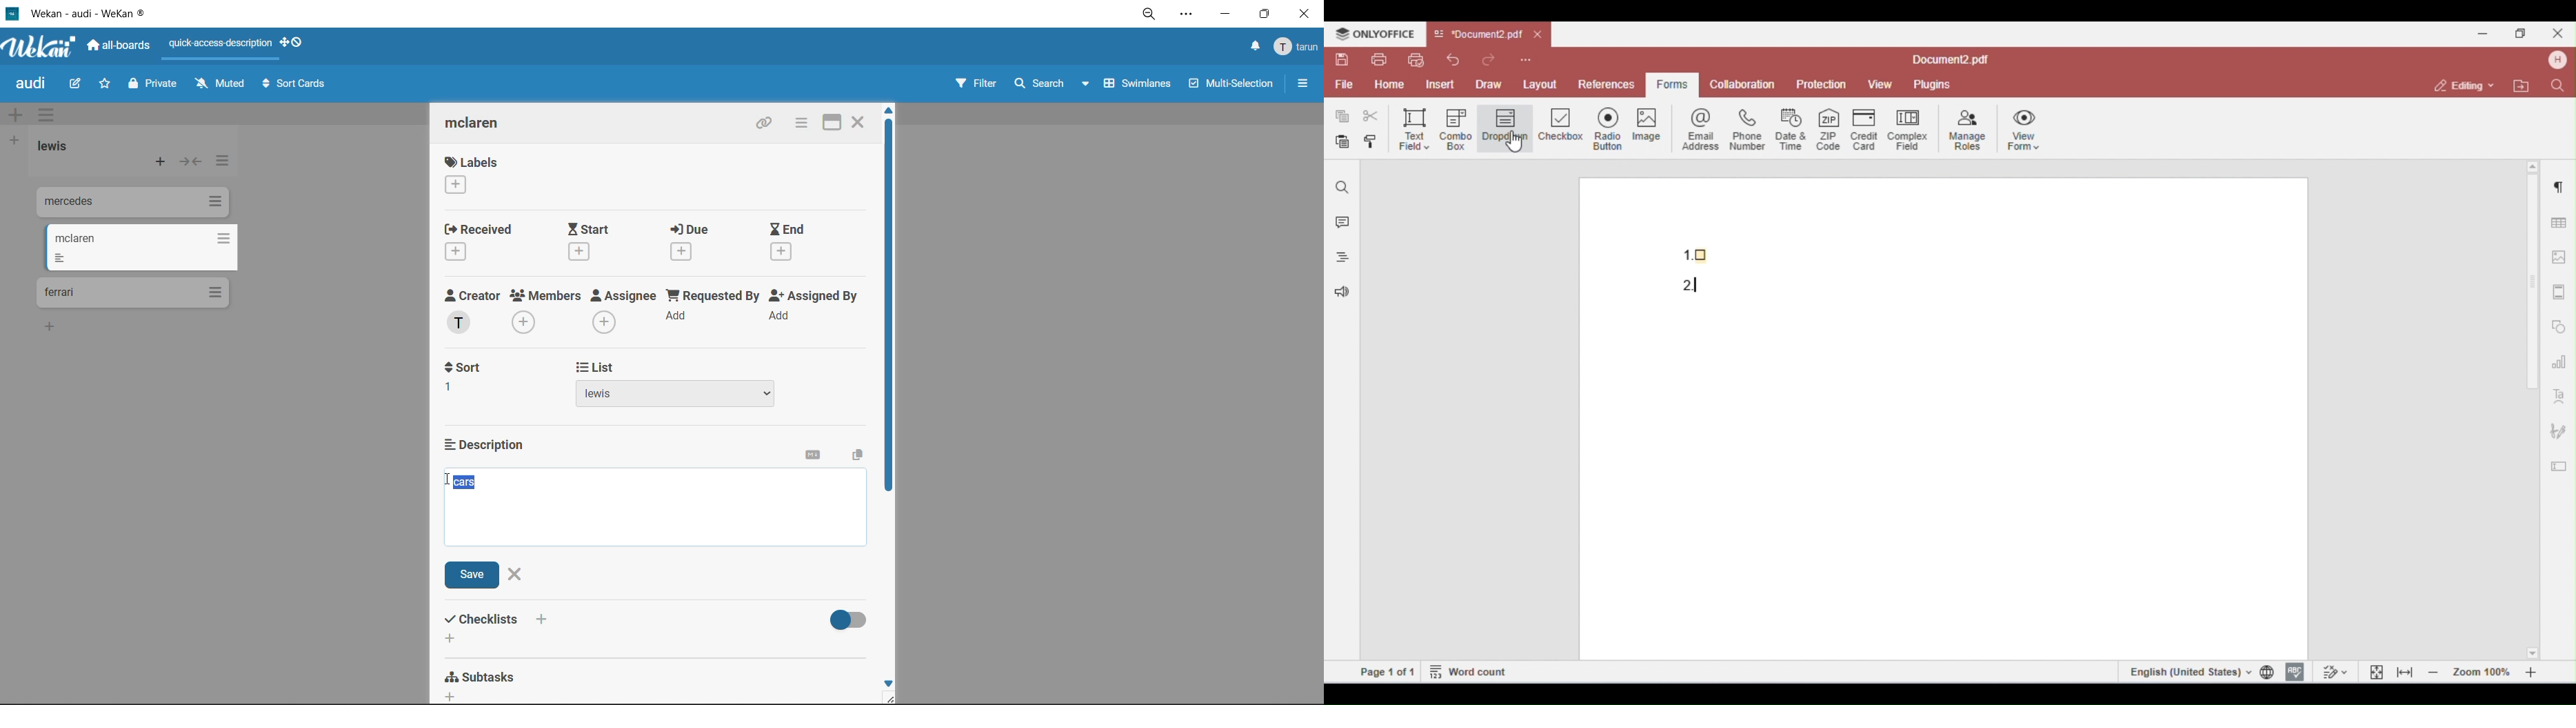  I want to click on add list, so click(13, 141).